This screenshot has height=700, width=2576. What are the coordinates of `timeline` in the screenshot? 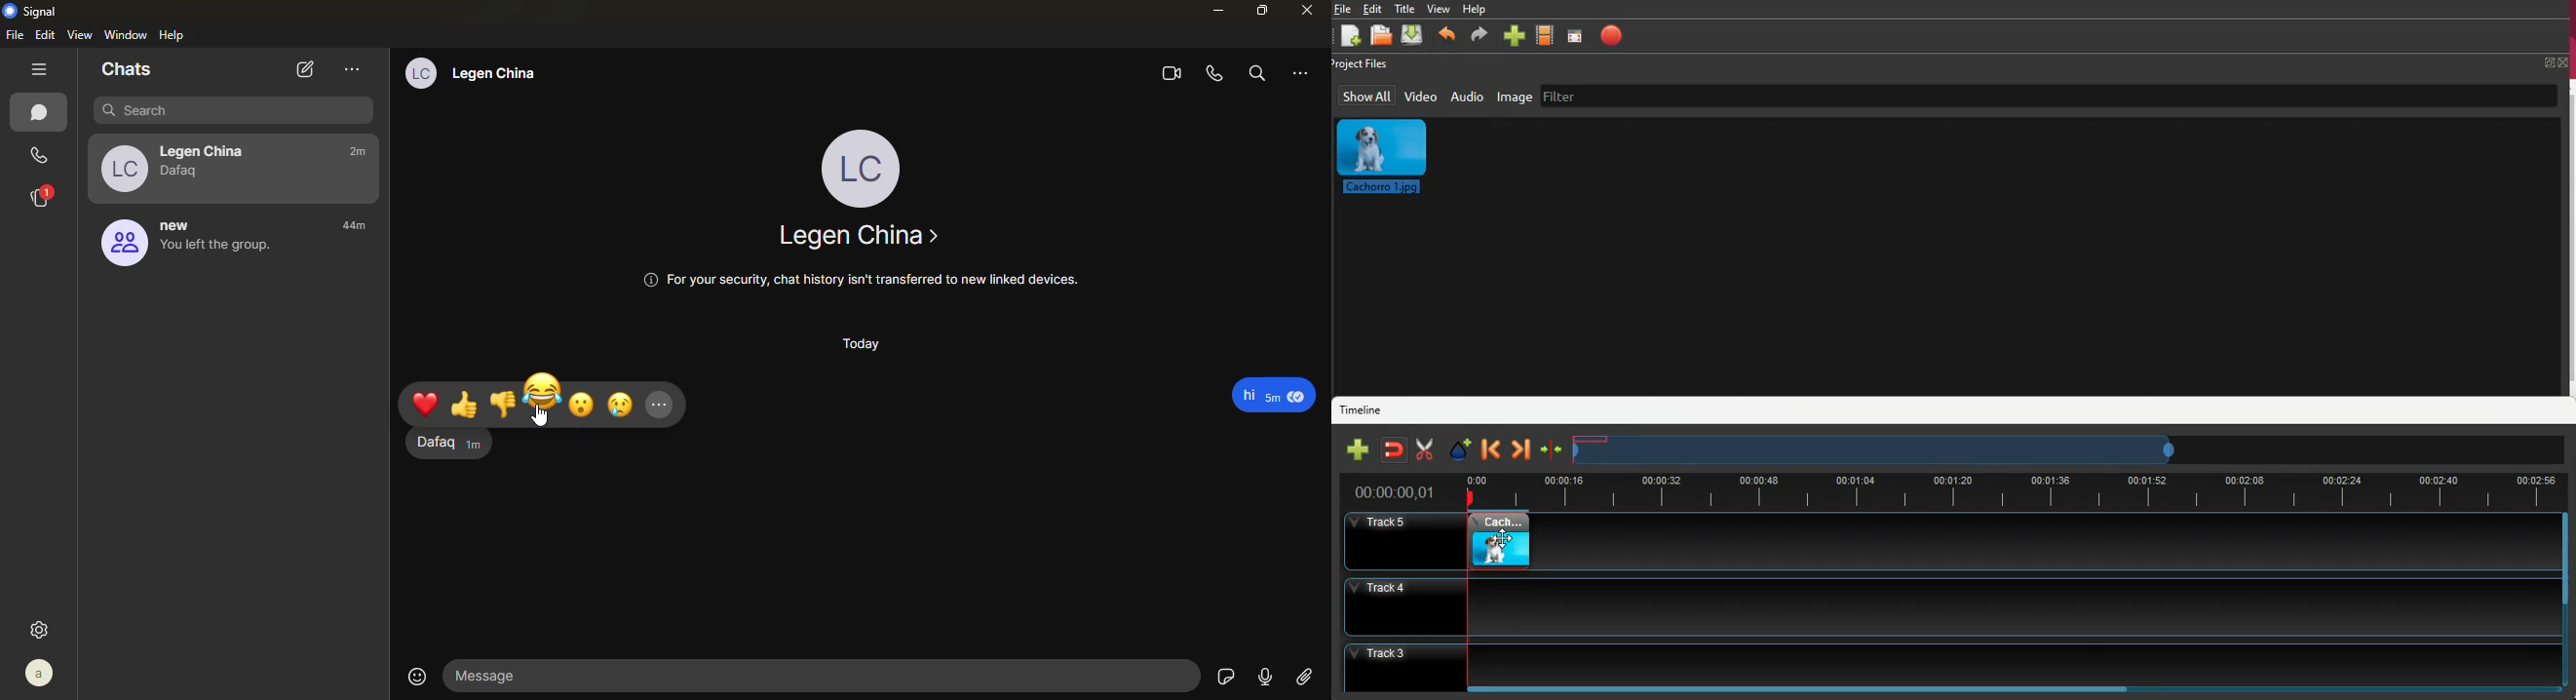 It's located at (2016, 489).